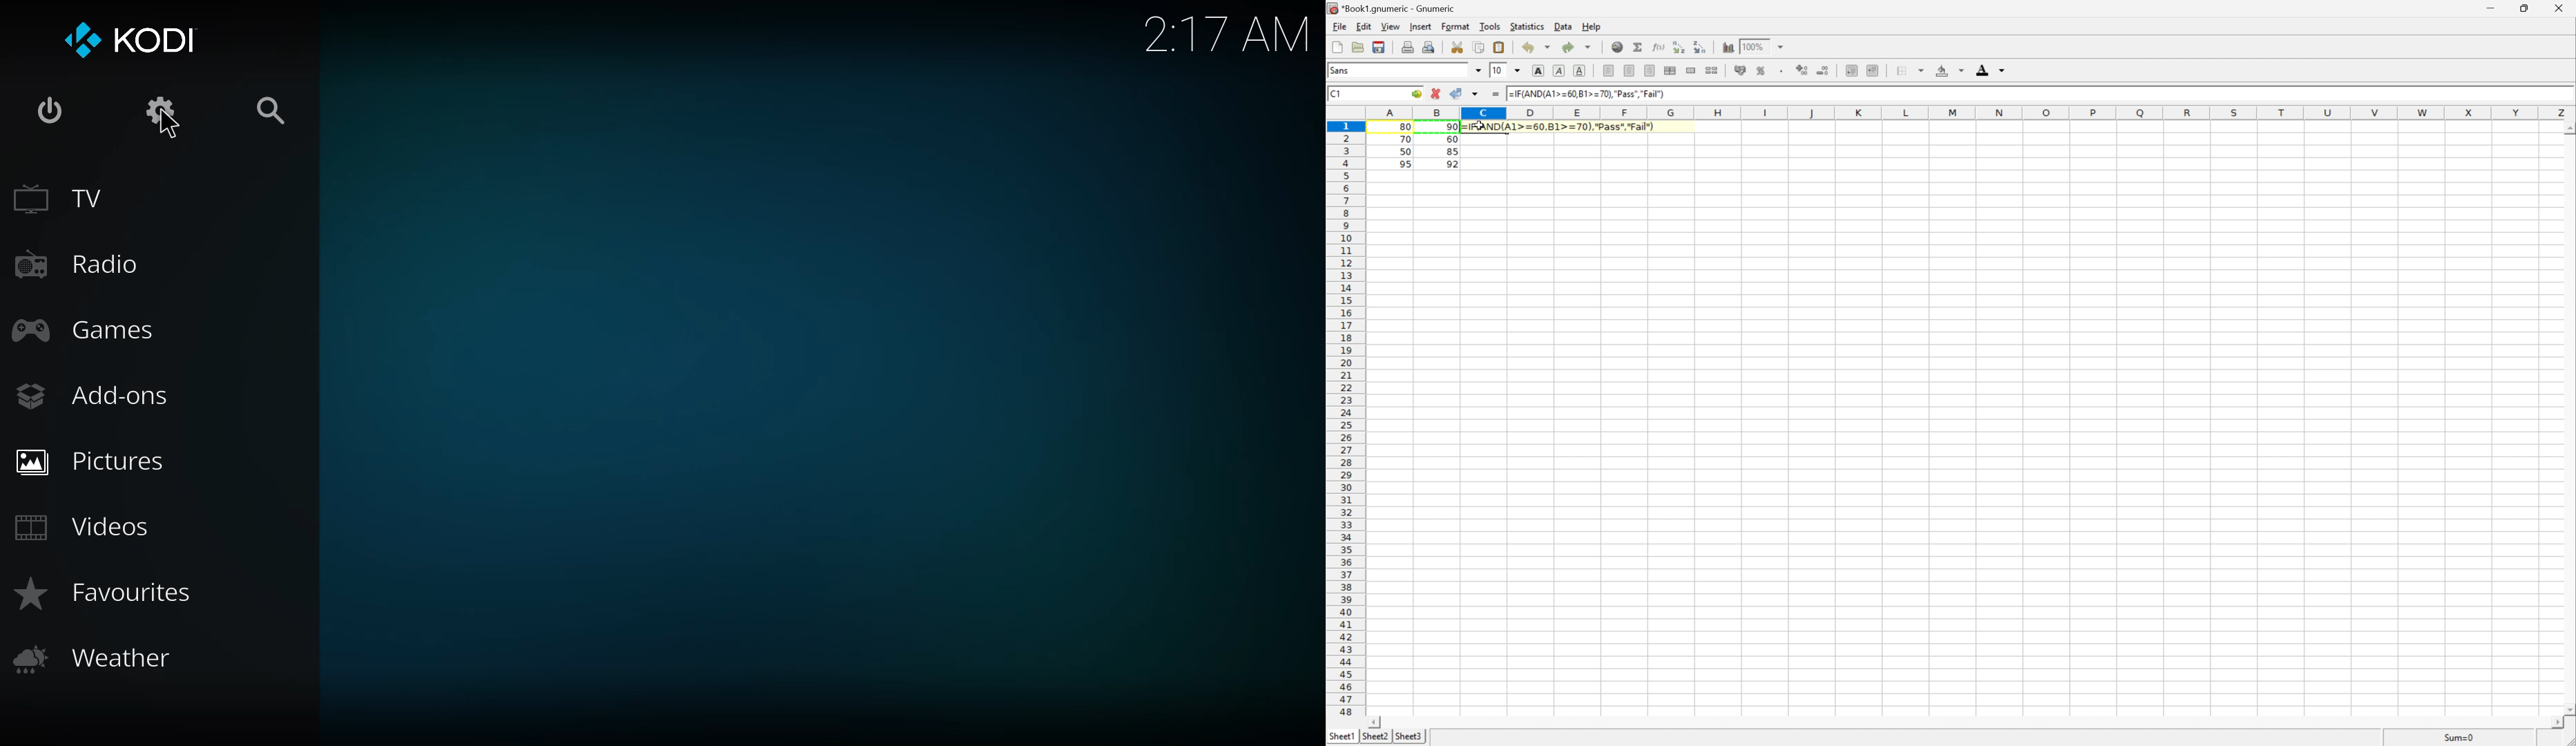 Image resolution: width=2576 pixels, height=756 pixels. Describe the element at coordinates (1417, 94) in the screenshot. I see `Go to...` at that location.